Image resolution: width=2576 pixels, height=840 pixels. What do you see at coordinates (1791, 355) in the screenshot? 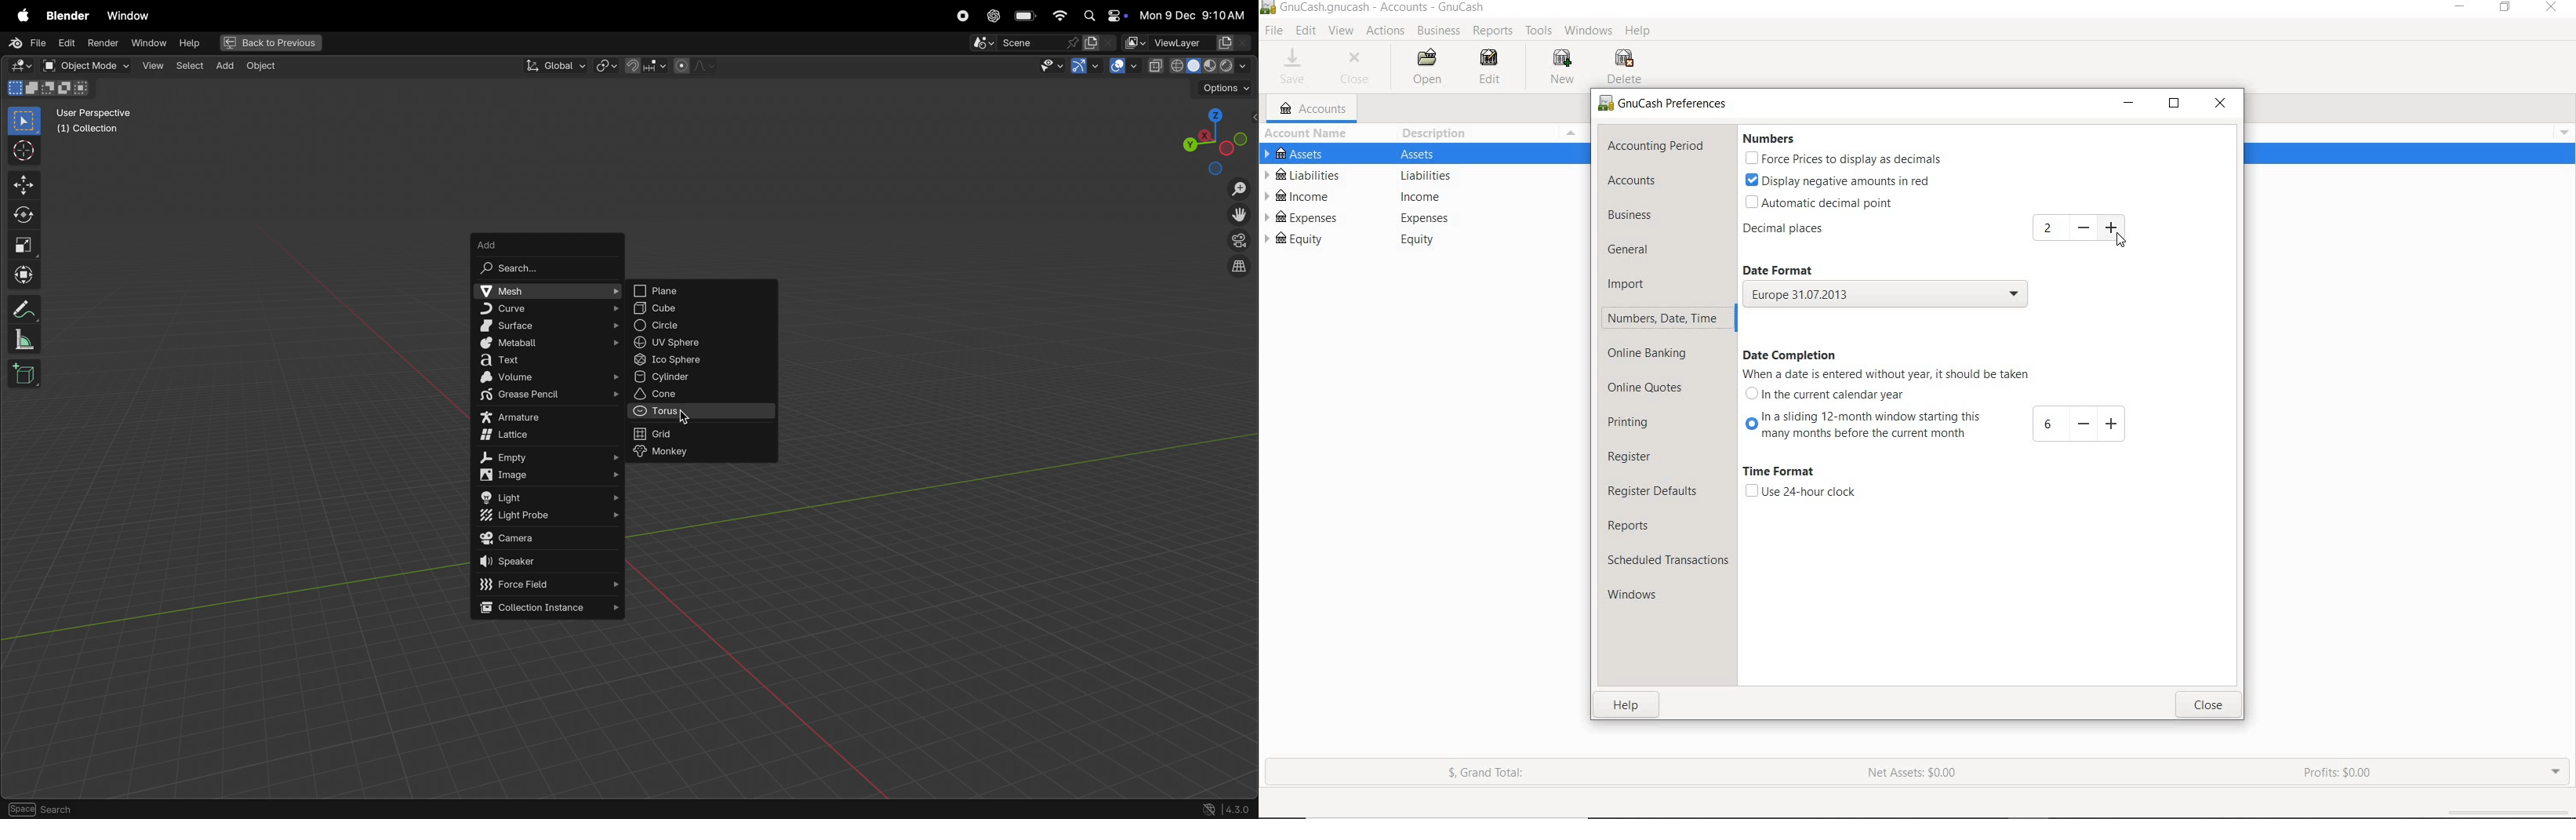
I see `date completion` at bounding box center [1791, 355].